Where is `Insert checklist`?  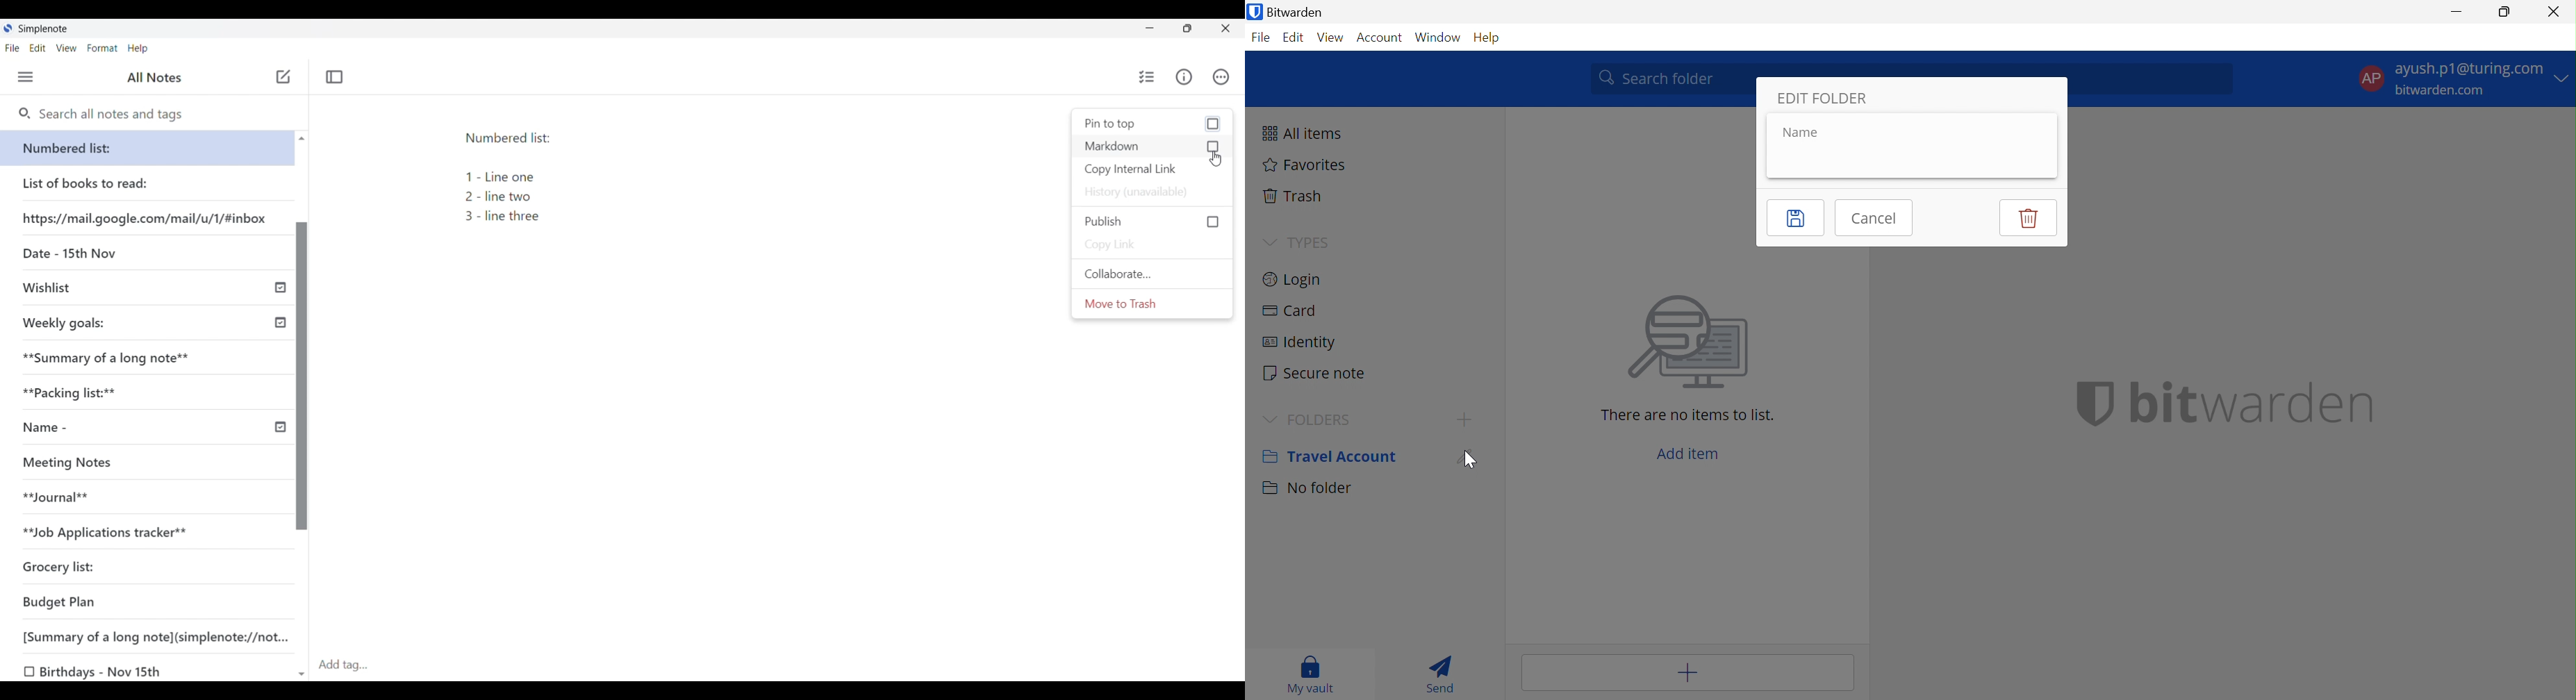 Insert checklist is located at coordinates (1146, 77).